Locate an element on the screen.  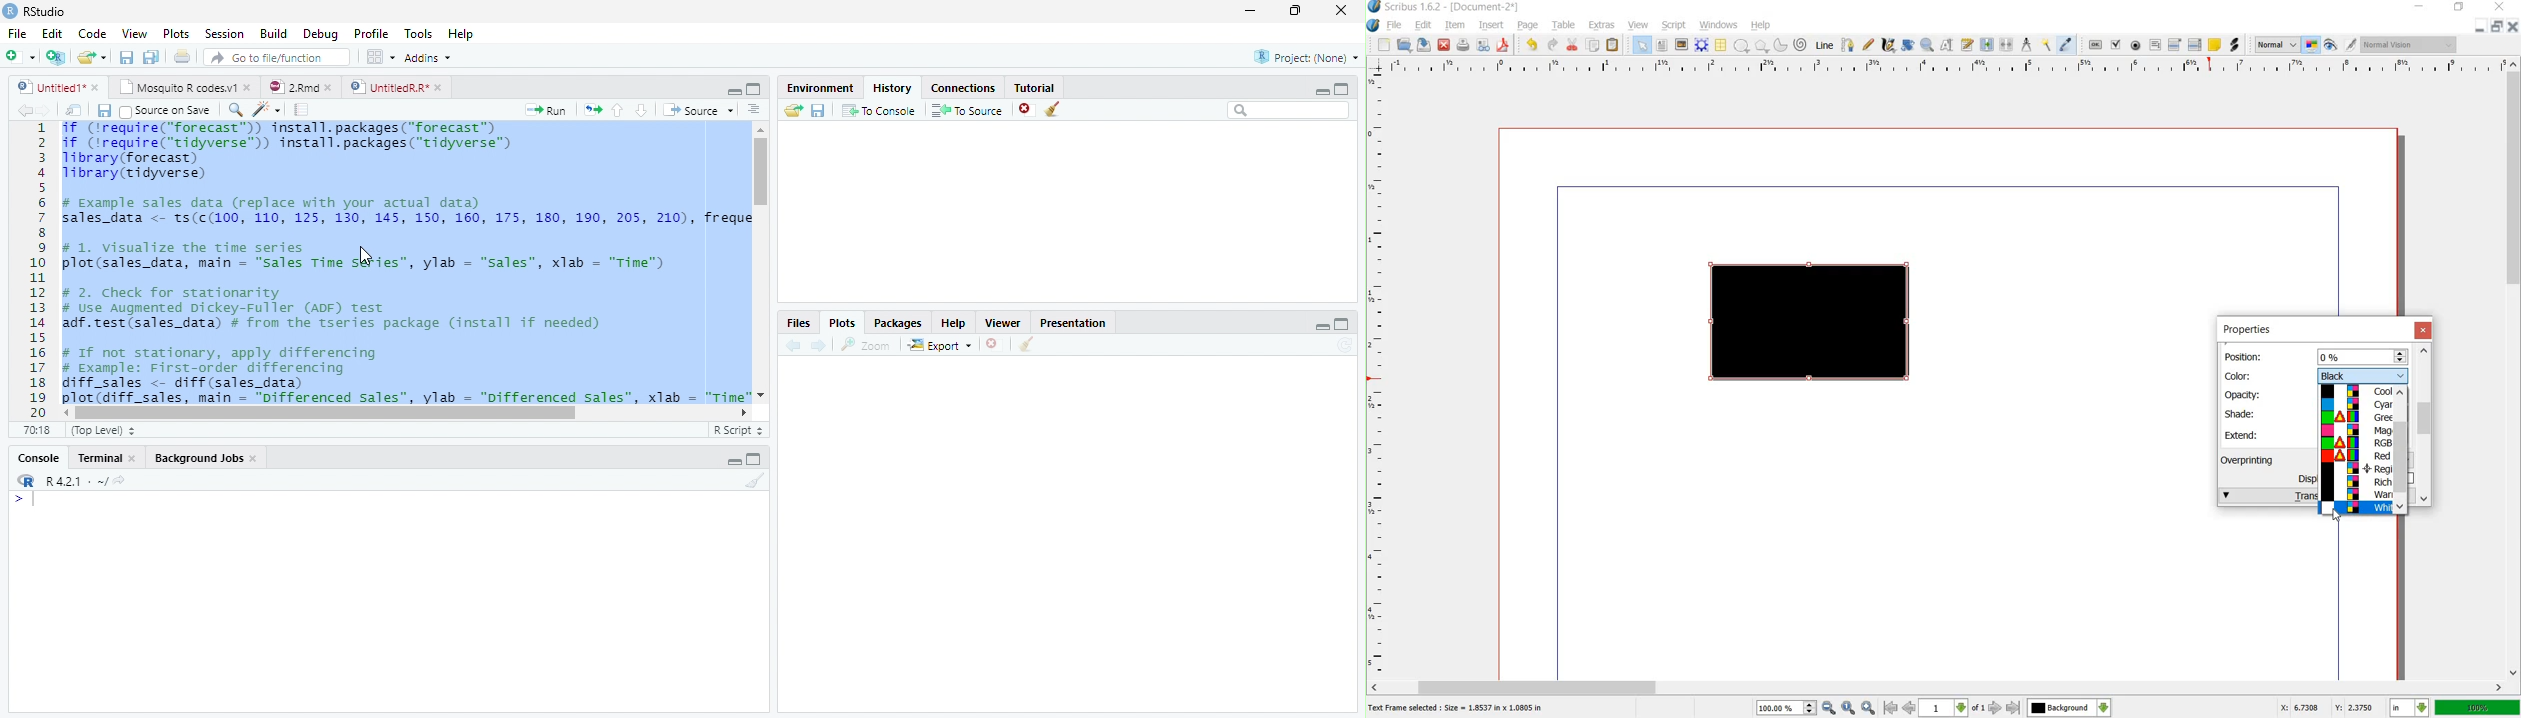
table is located at coordinates (1565, 27).